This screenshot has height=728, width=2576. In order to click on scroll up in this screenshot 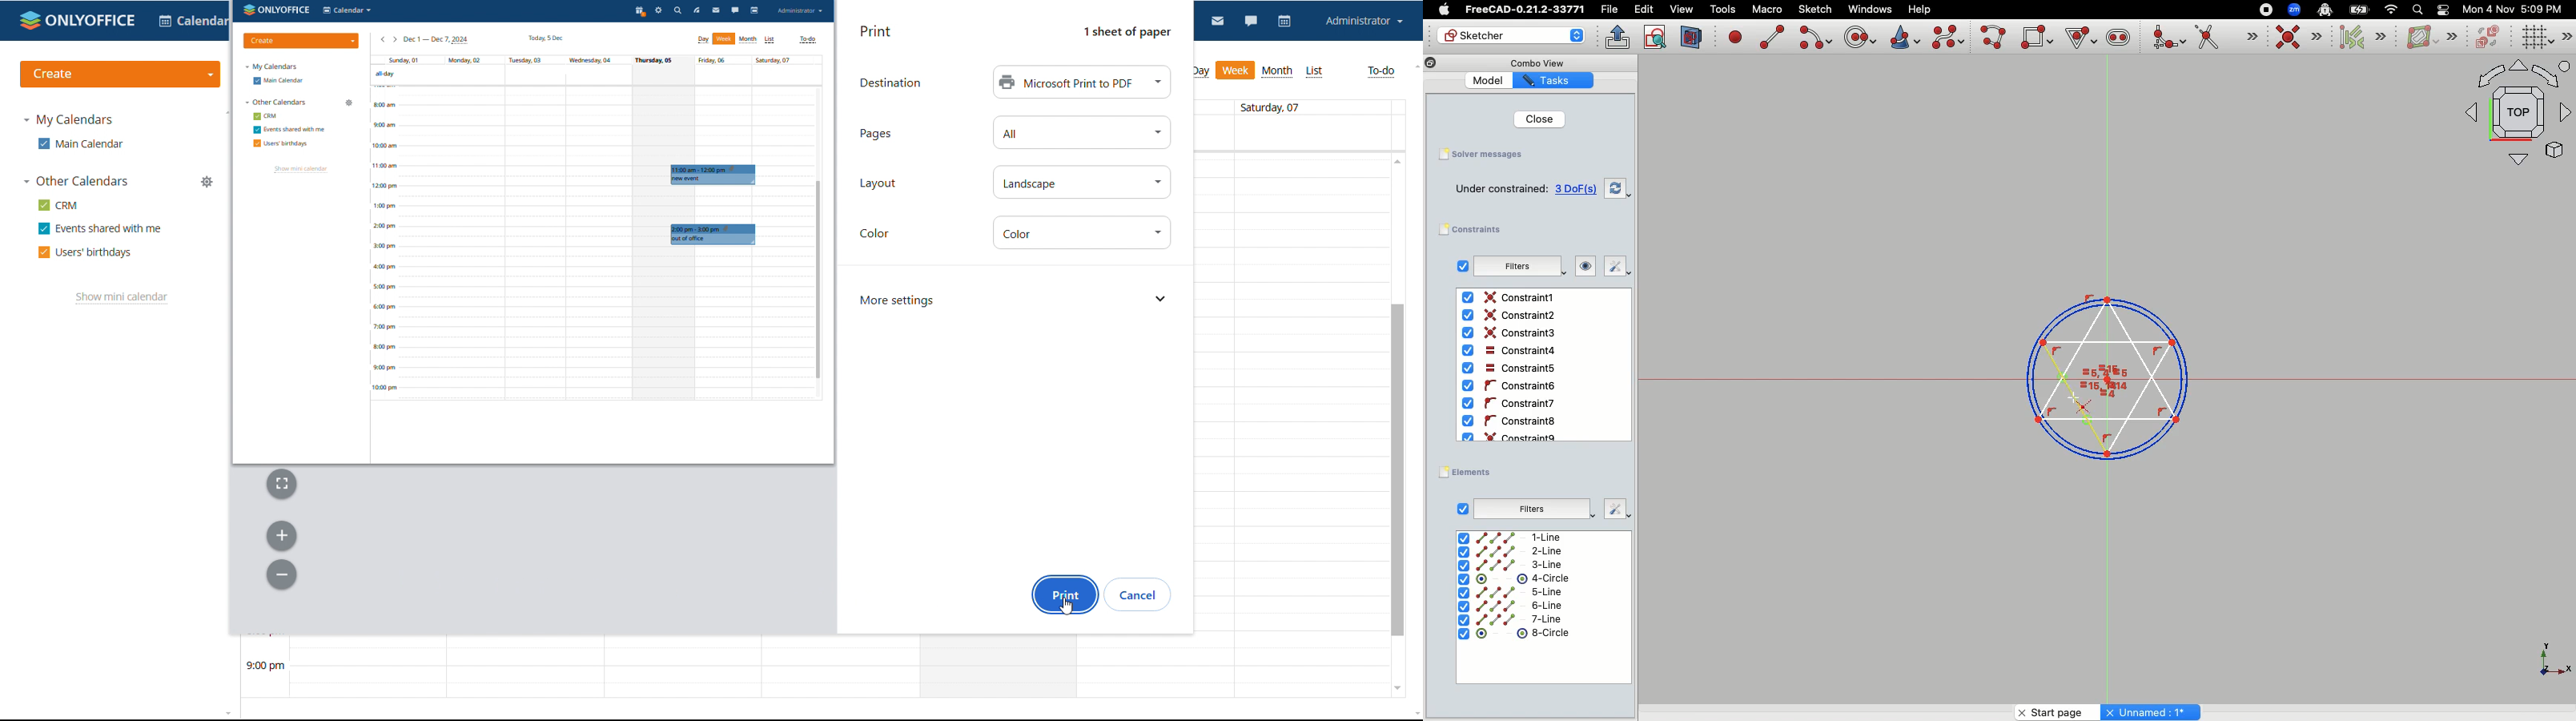, I will do `click(1396, 162)`.